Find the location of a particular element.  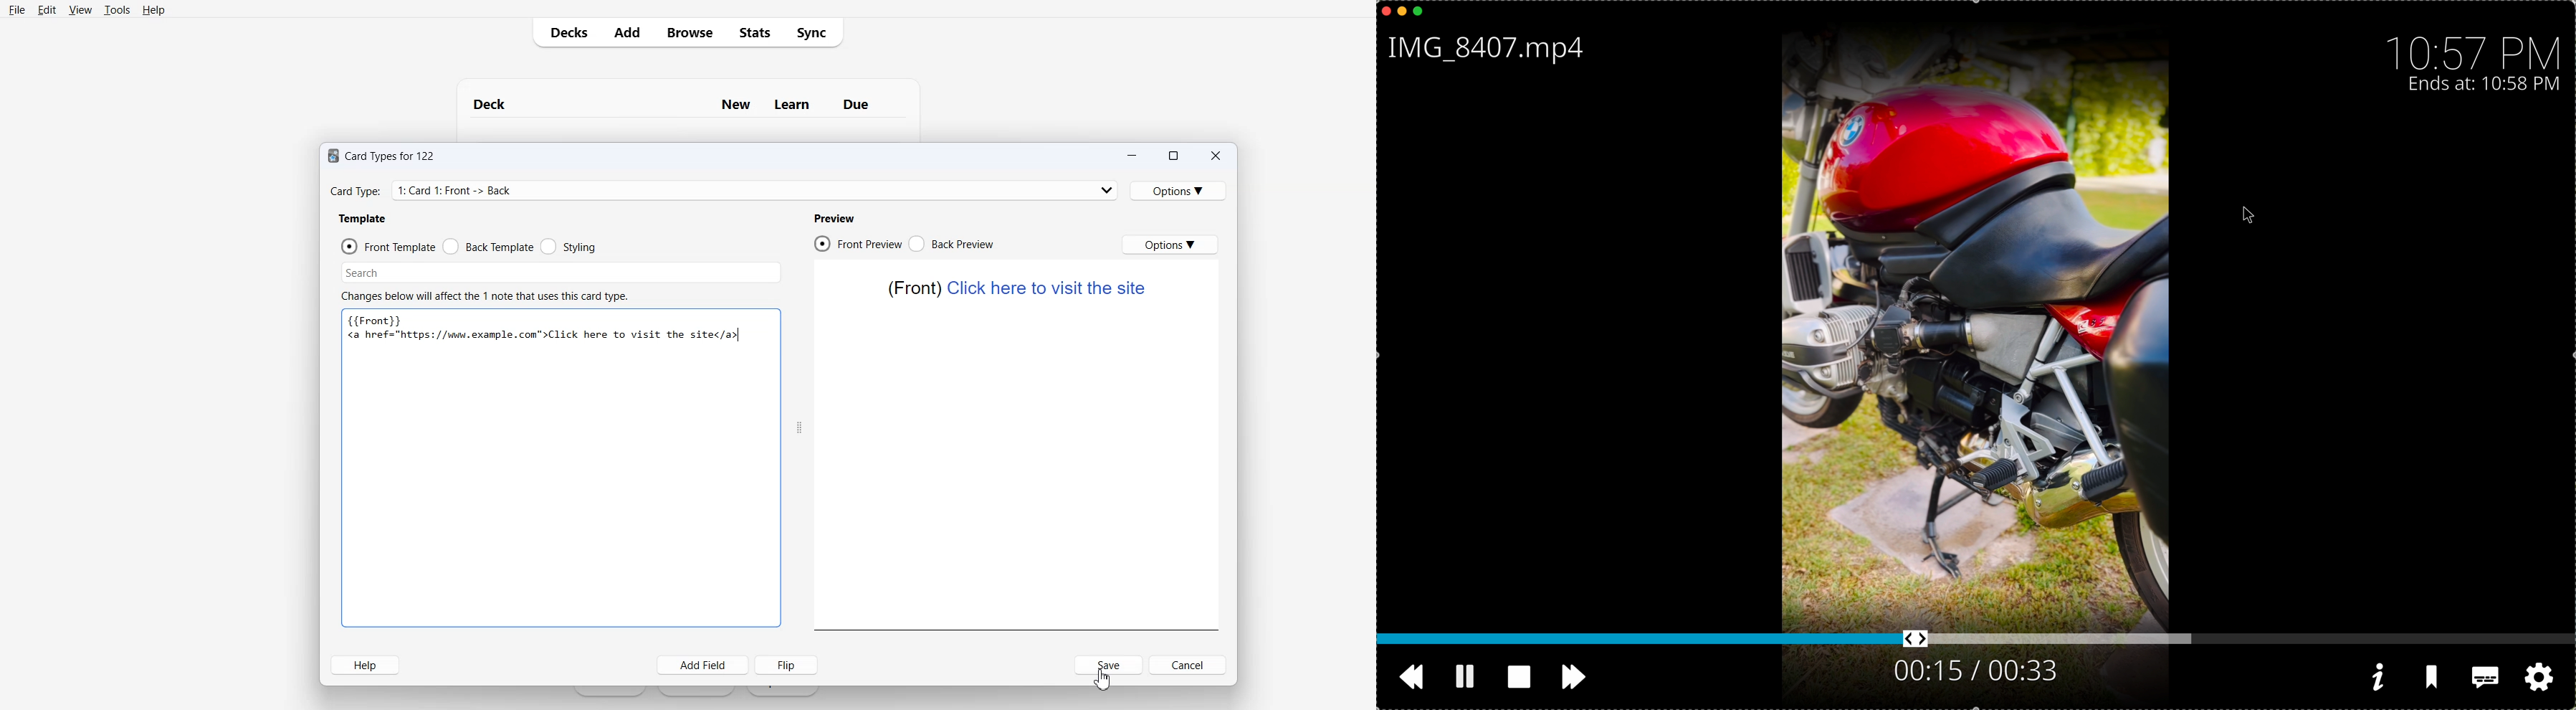

Add Field is located at coordinates (704, 665).